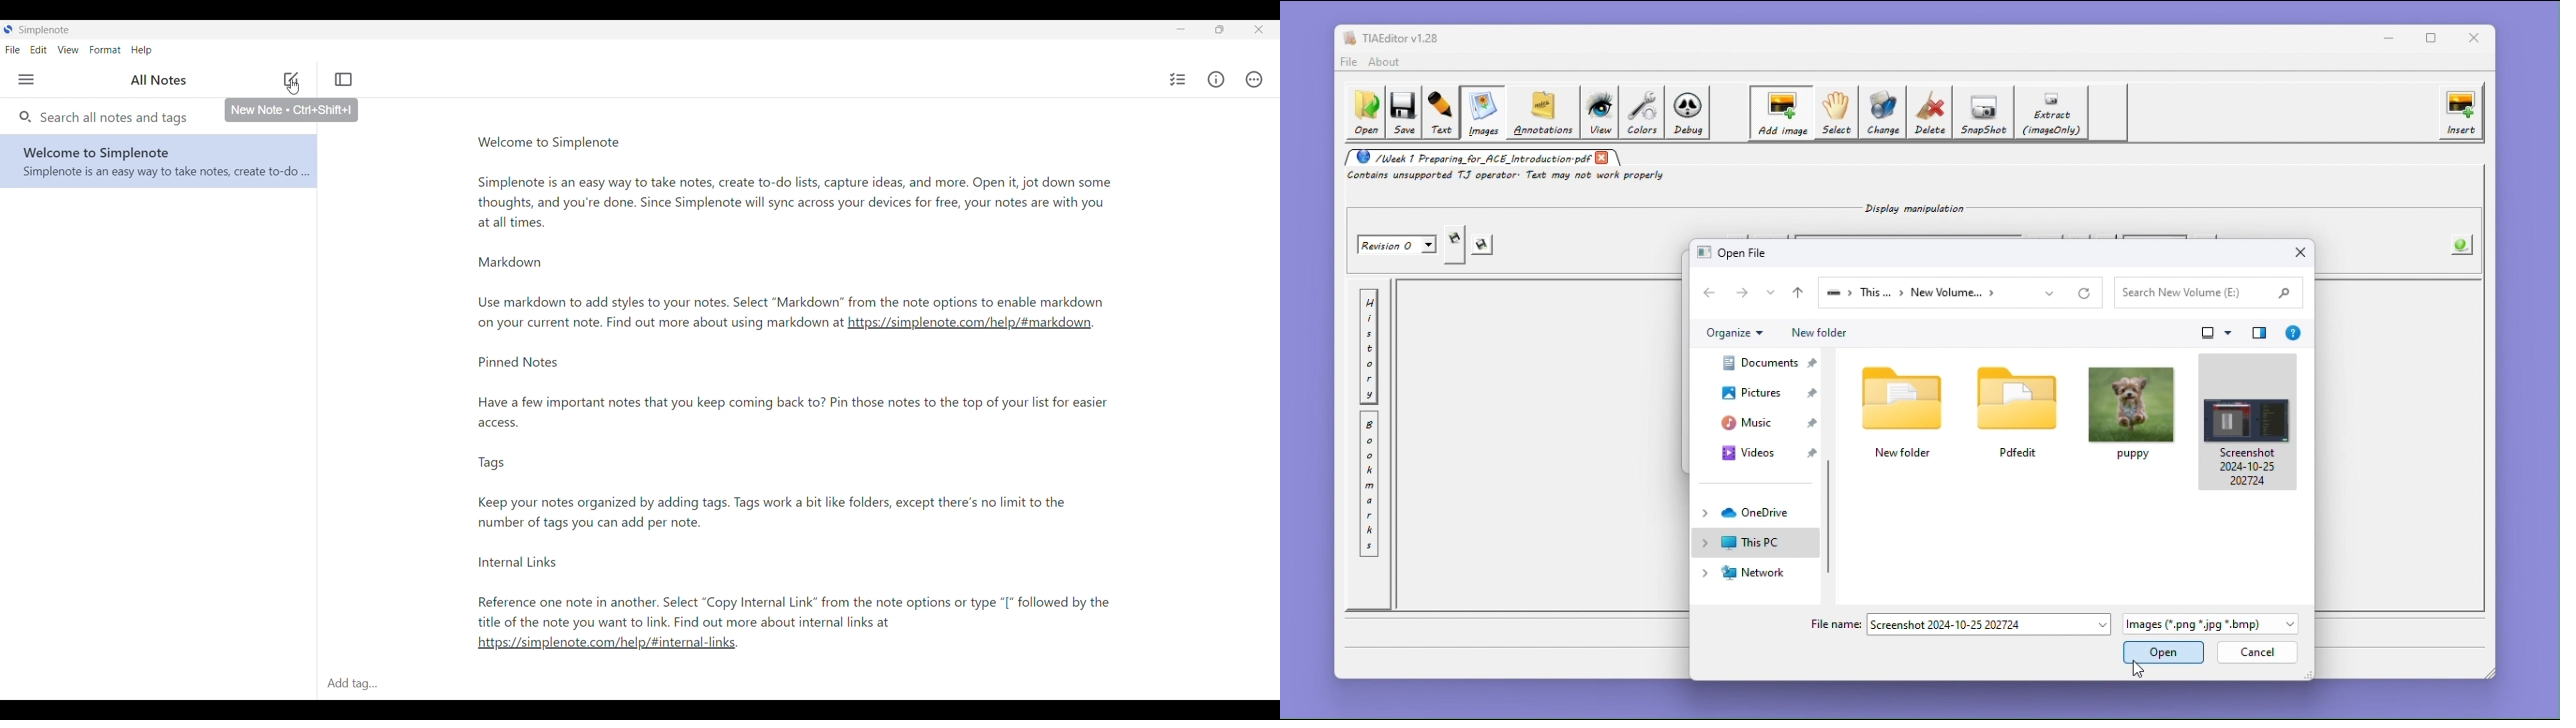  I want to click on New Note = Ctri+Shift+l, so click(292, 111).